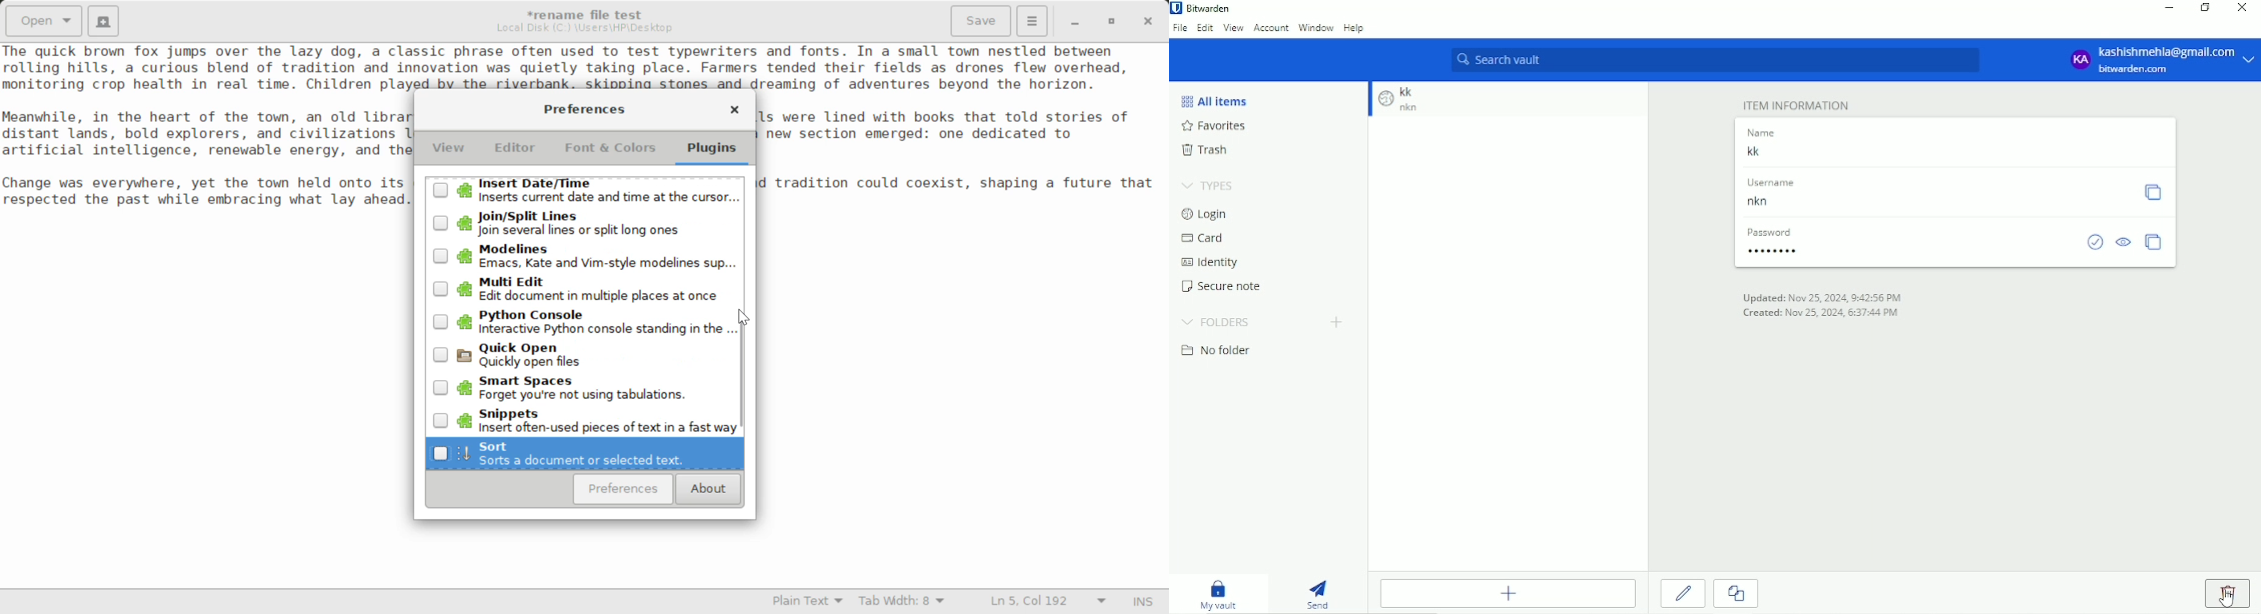  I want to click on kashishmehla@gmall.com, so click(2168, 50).